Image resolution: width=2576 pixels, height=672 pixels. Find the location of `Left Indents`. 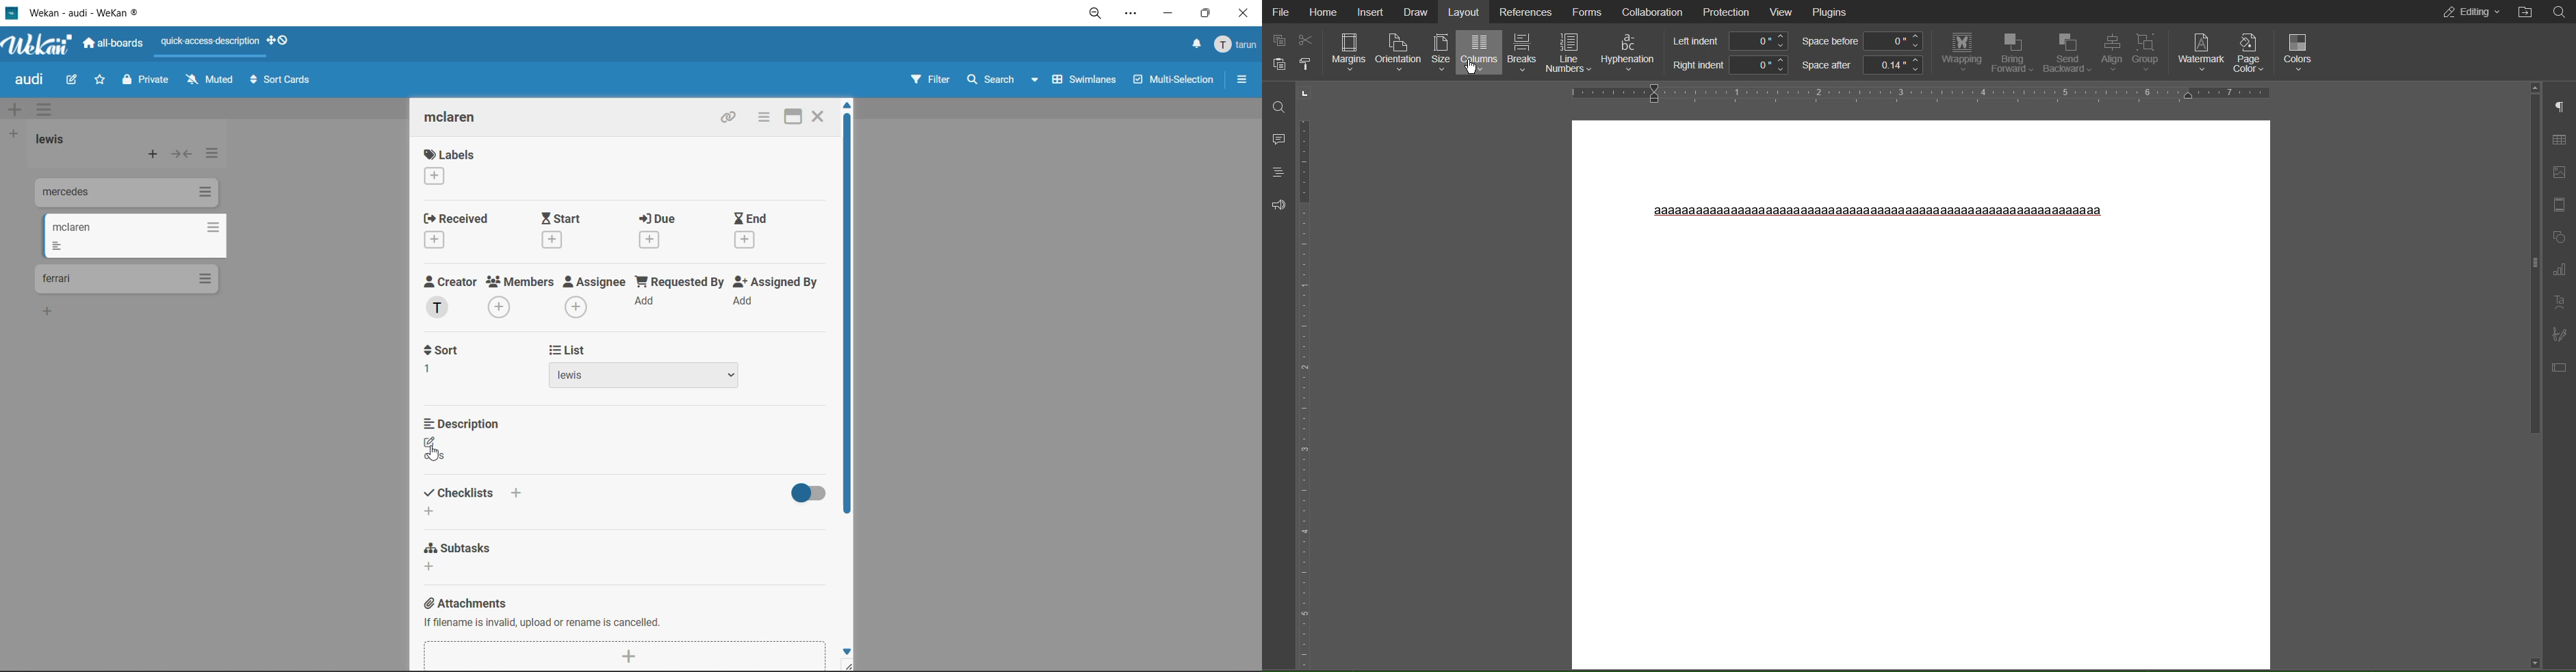

Left Indents is located at coordinates (1727, 41).